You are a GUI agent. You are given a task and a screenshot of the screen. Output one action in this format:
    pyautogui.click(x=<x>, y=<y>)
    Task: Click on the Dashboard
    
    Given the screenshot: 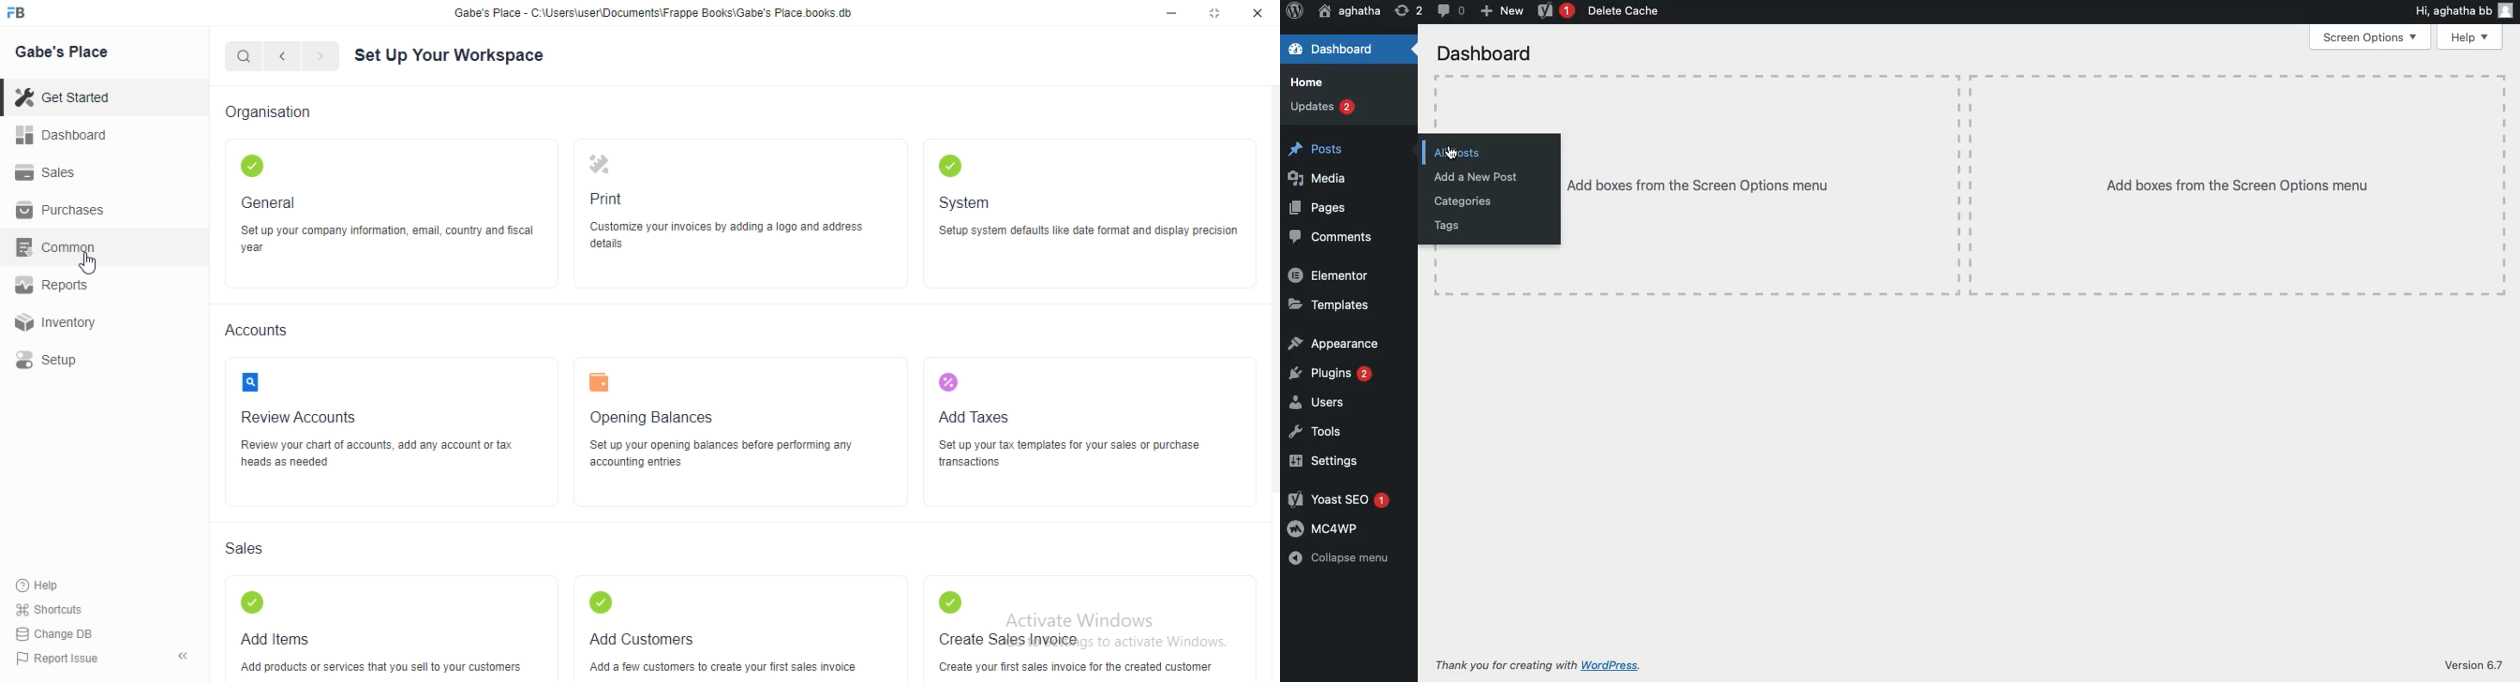 What is the action you would take?
    pyautogui.click(x=1484, y=52)
    